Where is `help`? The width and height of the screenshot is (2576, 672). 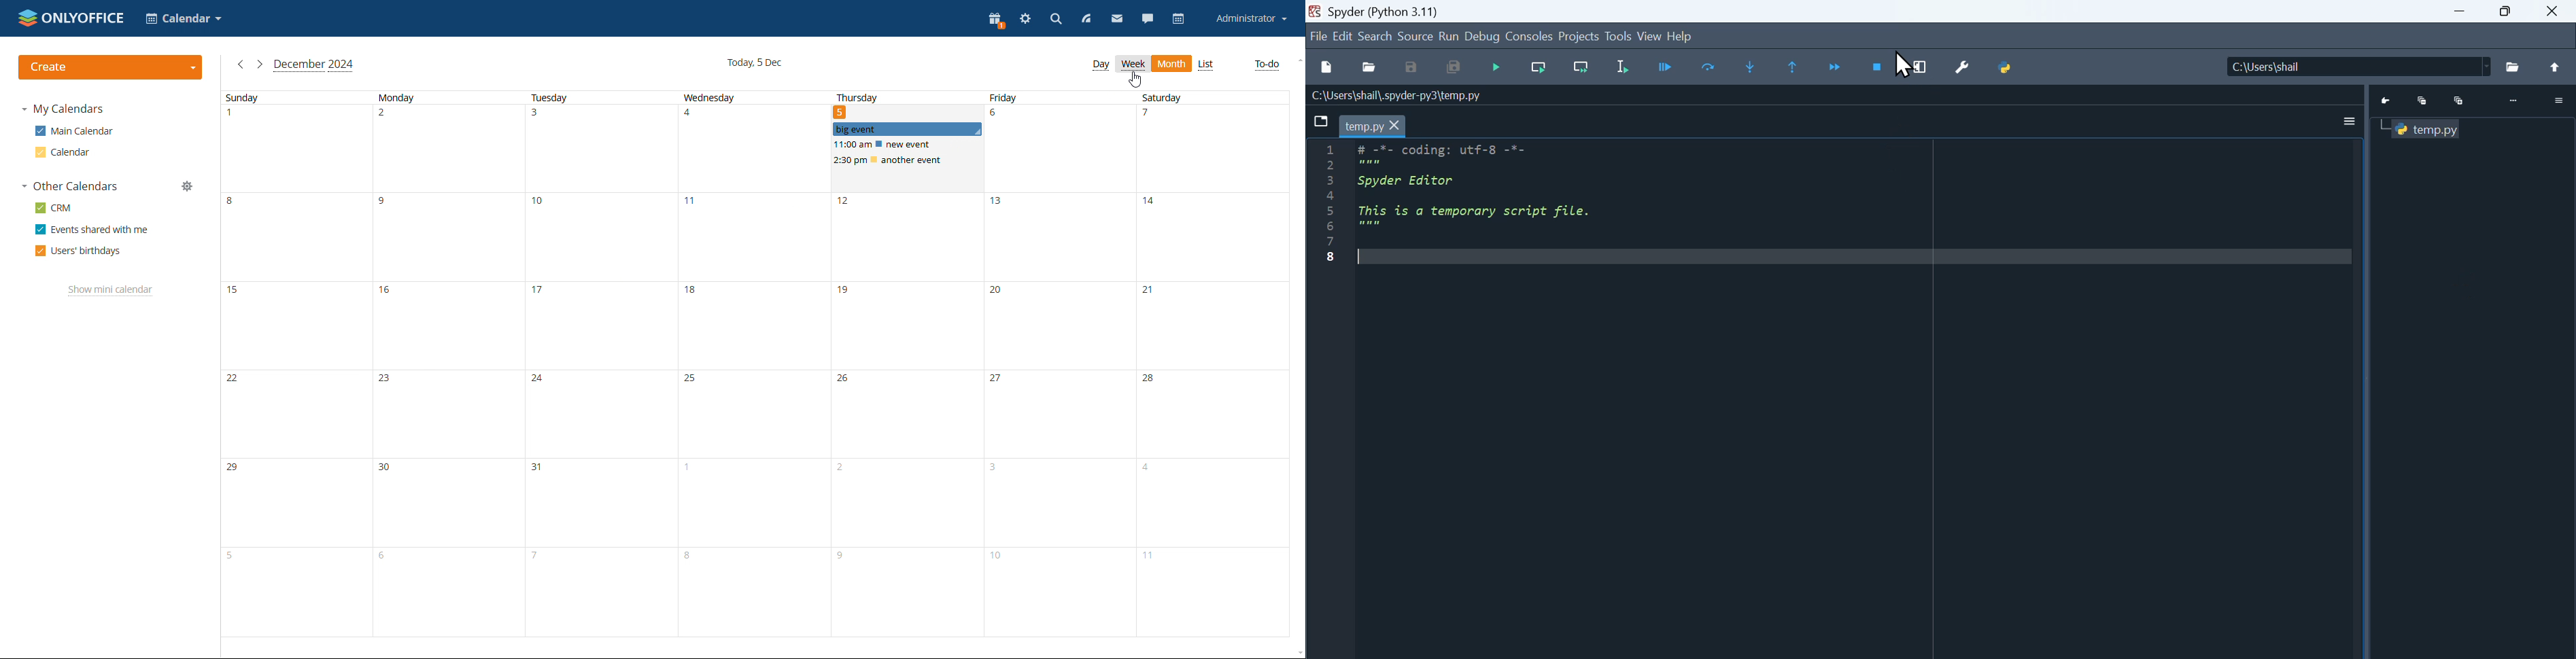 help is located at coordinates (1681, 36).